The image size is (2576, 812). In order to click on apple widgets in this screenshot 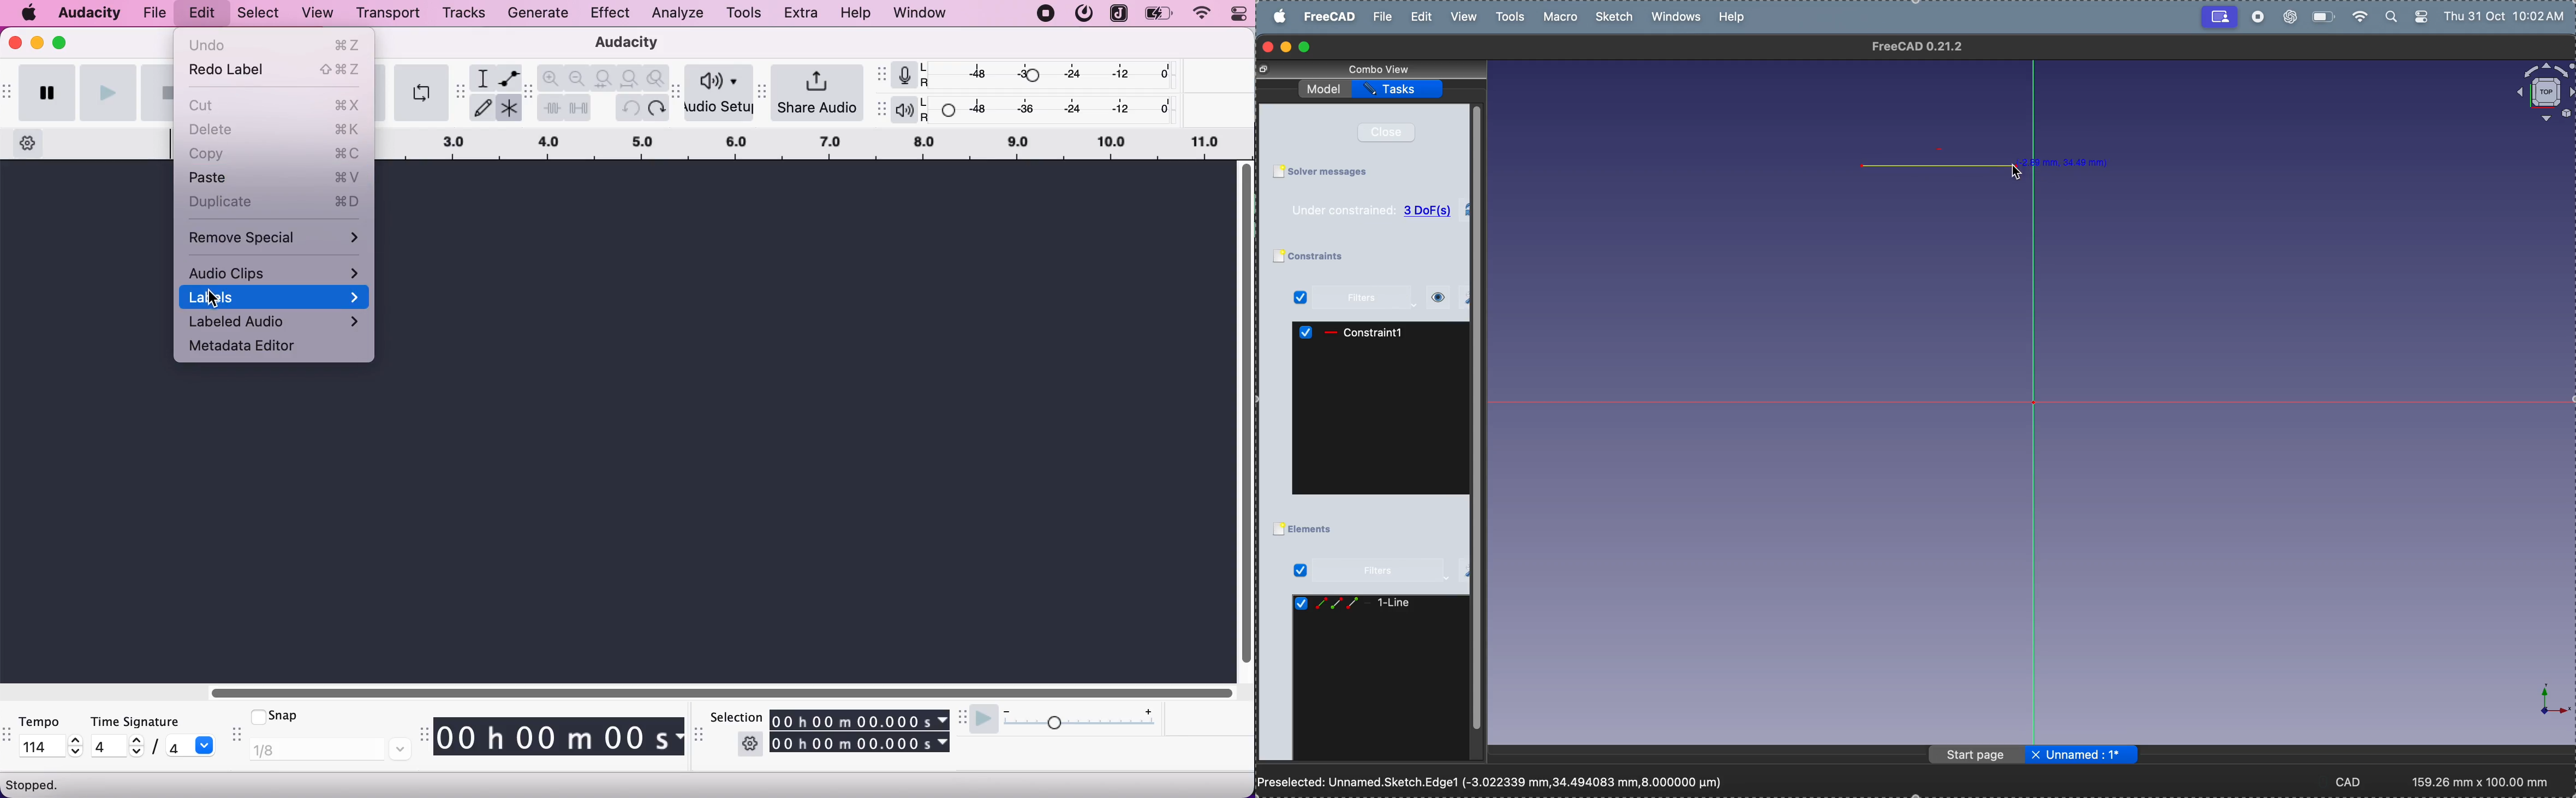, I will do `click(2408, 17)`.